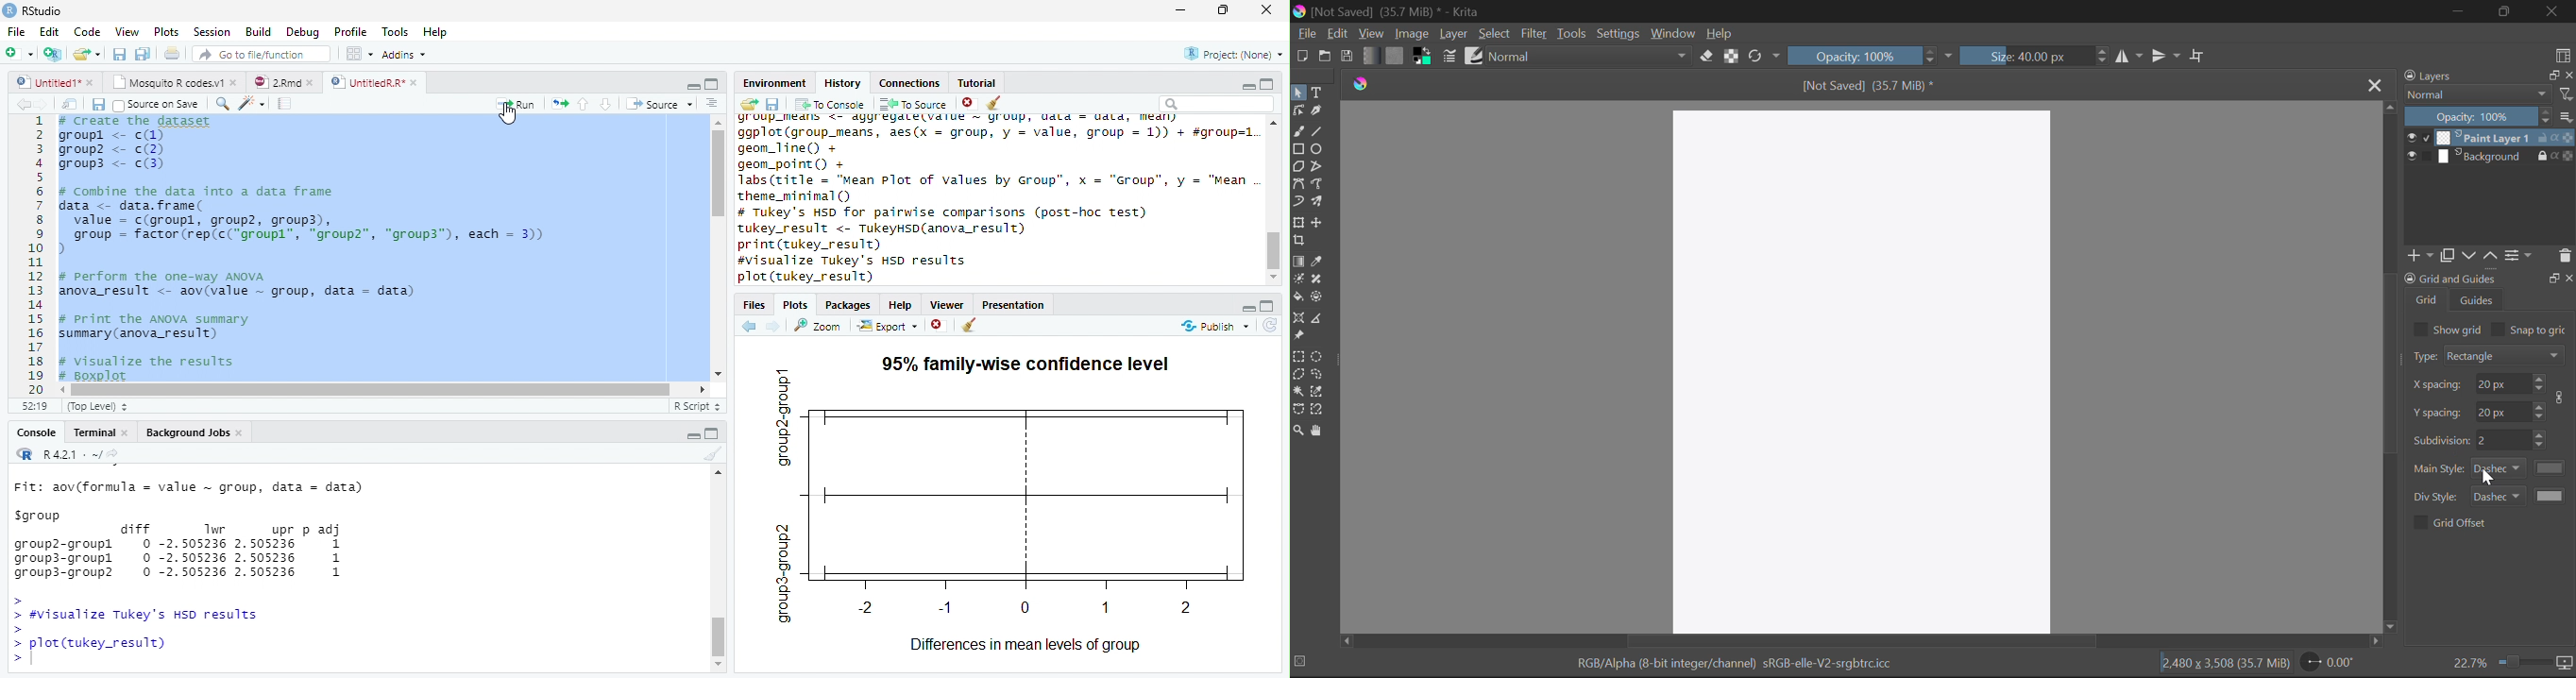 This screenshot has height=700, width=2576. Describe the element at coordinates (713, 435) in the screenshot. I see `Maximize` at that location.